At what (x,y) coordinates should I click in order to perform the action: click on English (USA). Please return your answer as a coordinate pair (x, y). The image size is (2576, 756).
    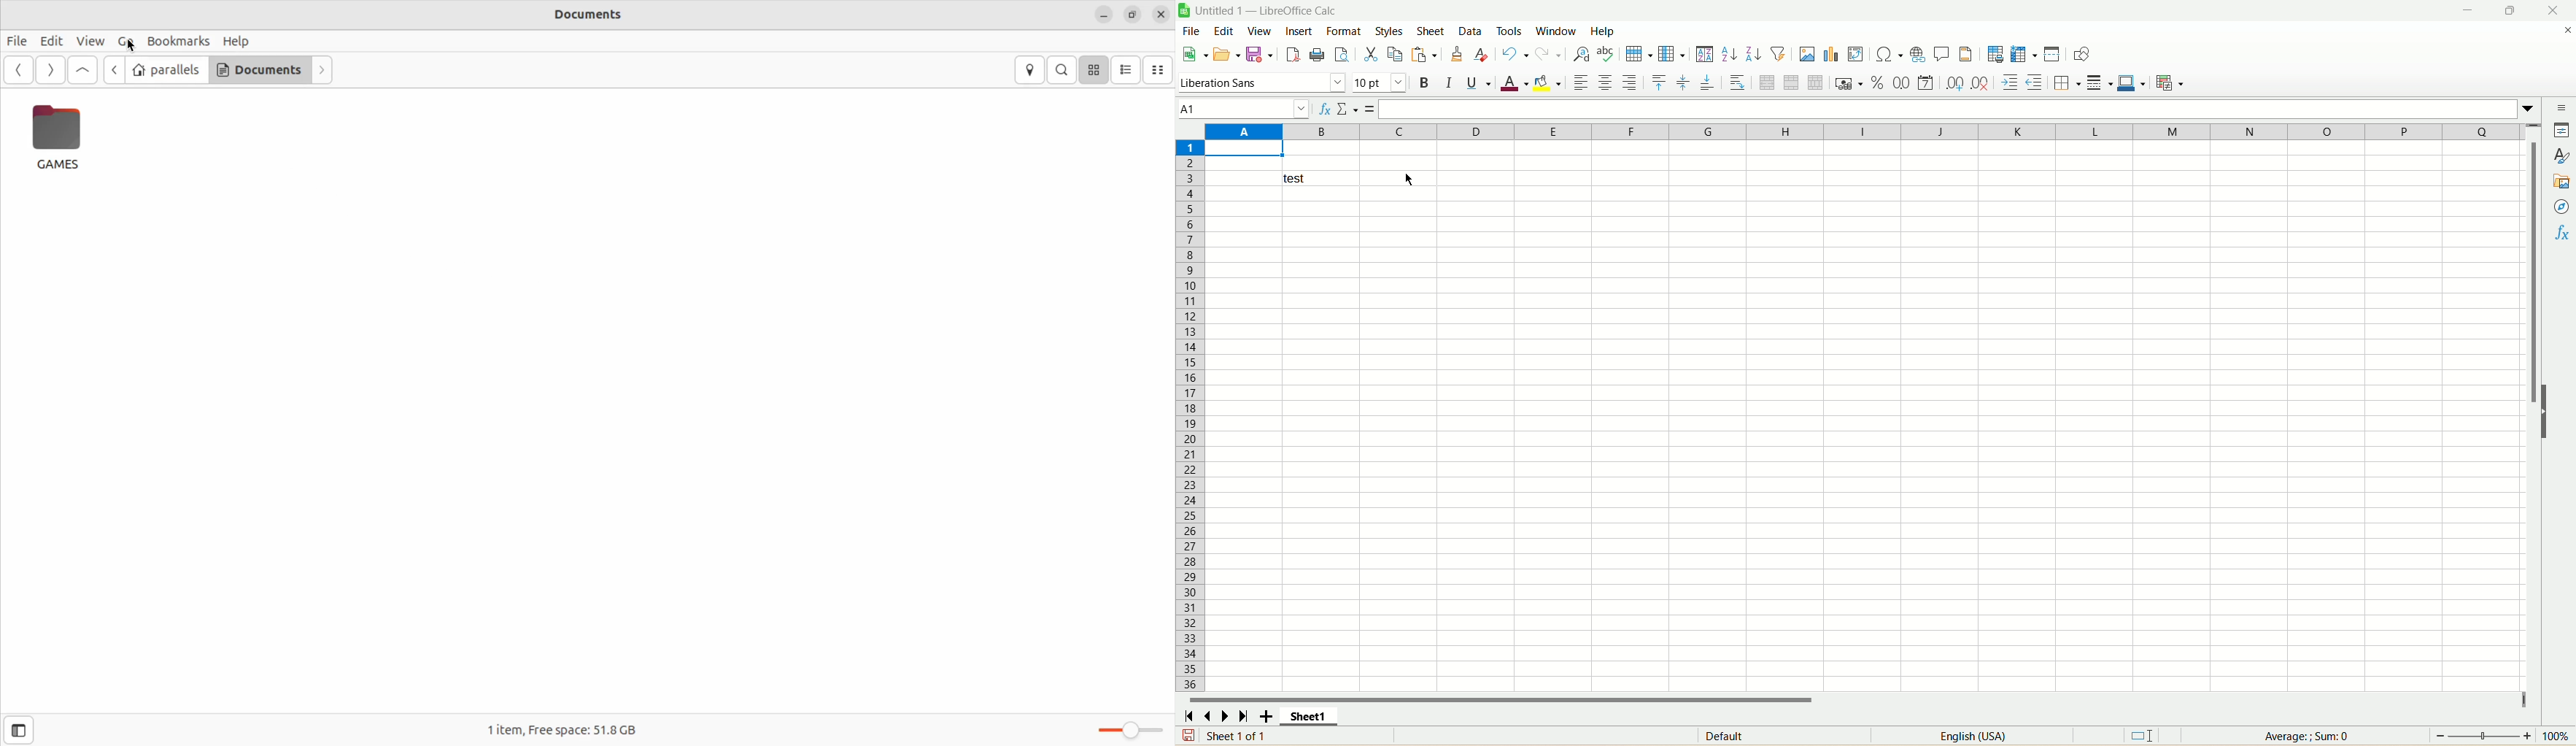
    Looking at the image, I should click on (1972, 736).